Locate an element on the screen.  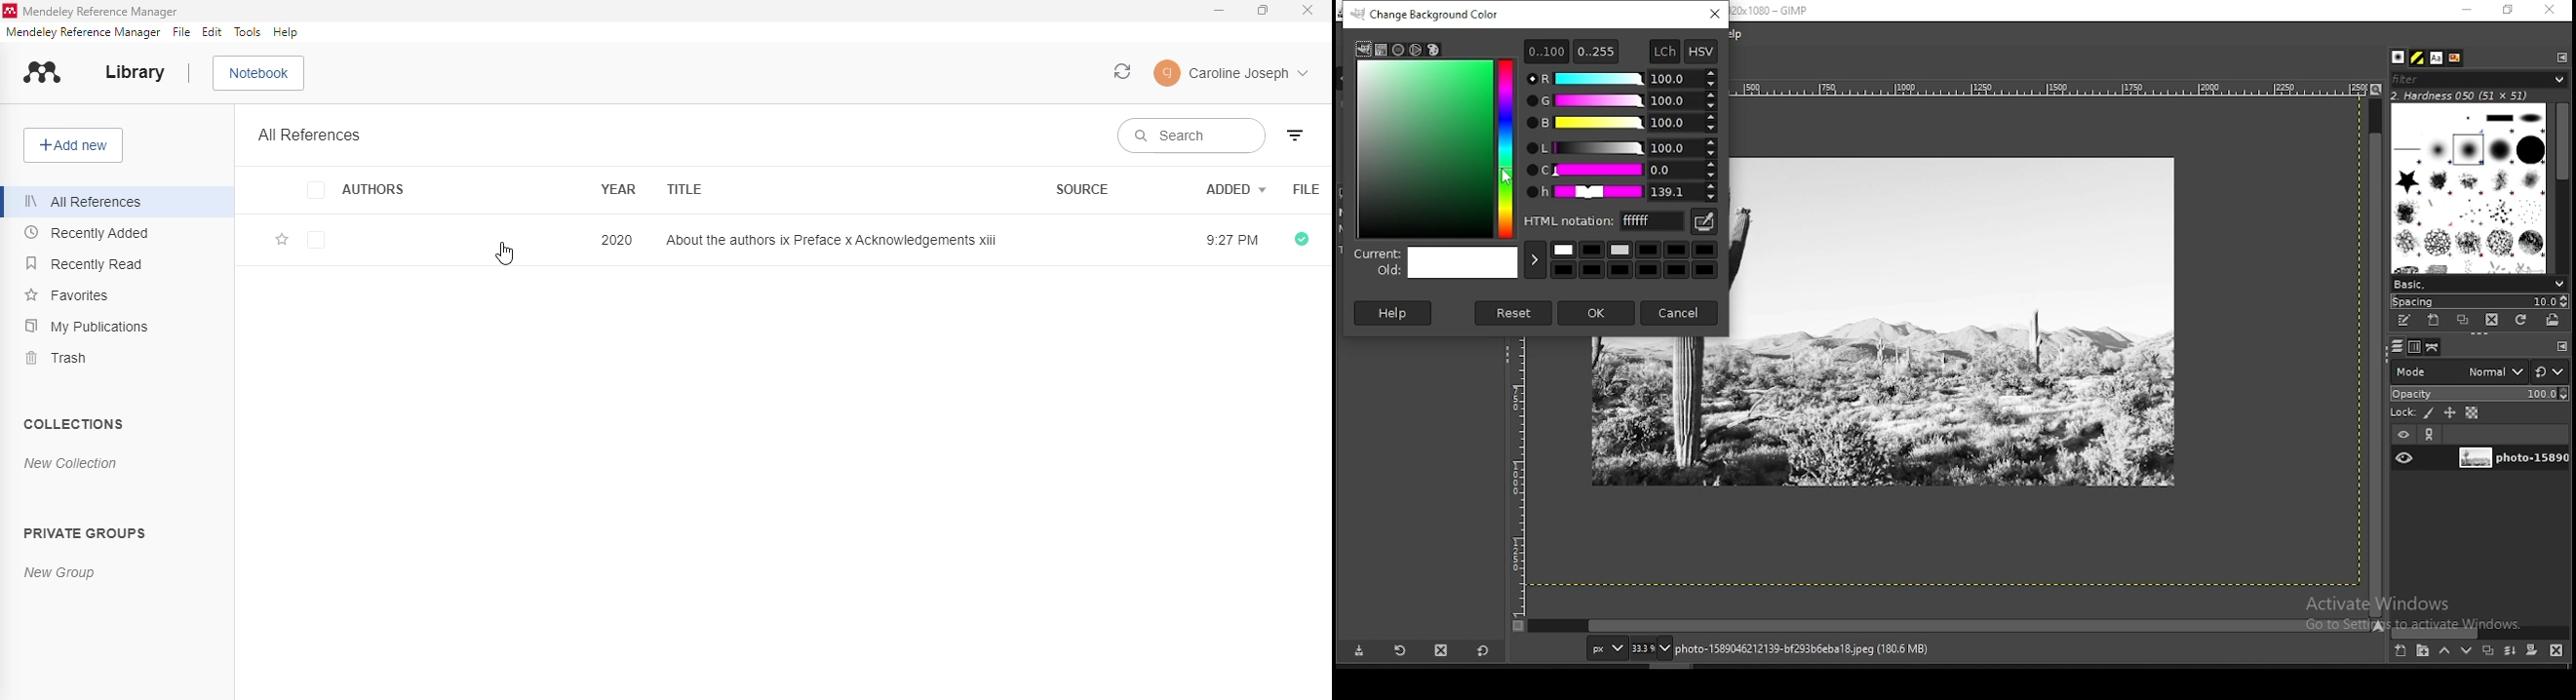
 is located at coordinates (1822, 648).